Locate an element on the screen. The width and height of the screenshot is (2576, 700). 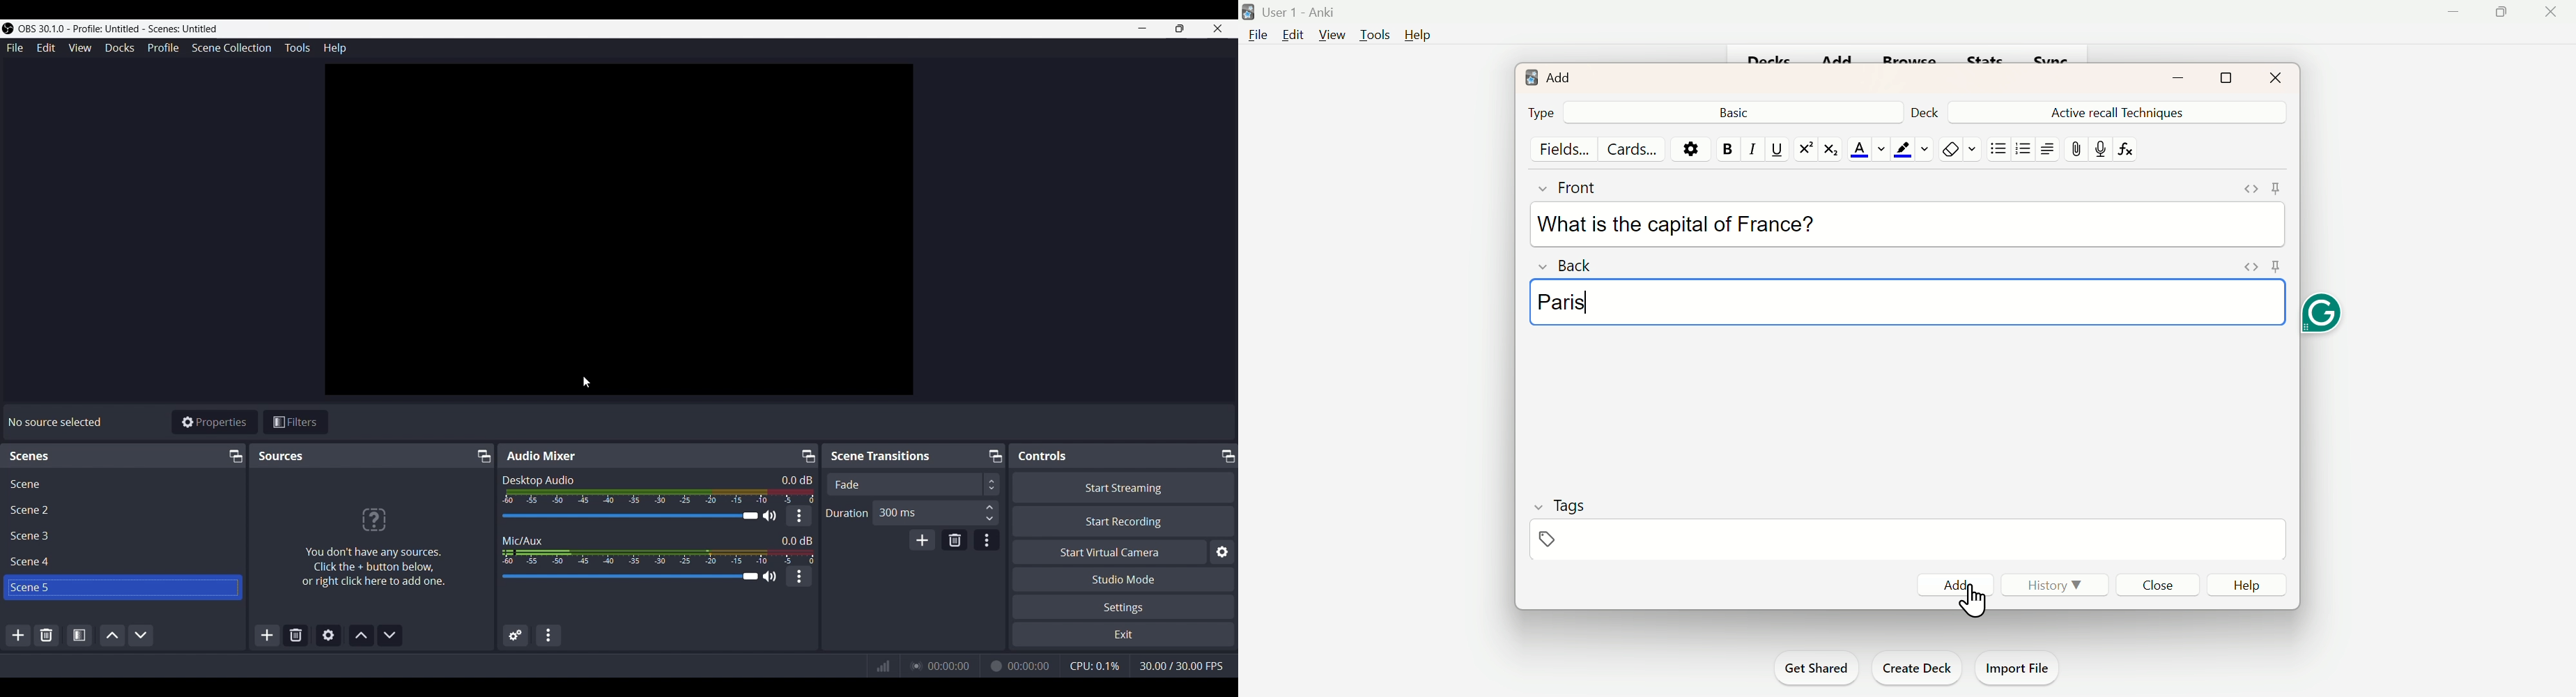
minimise is located at coordinates (2170, 78).